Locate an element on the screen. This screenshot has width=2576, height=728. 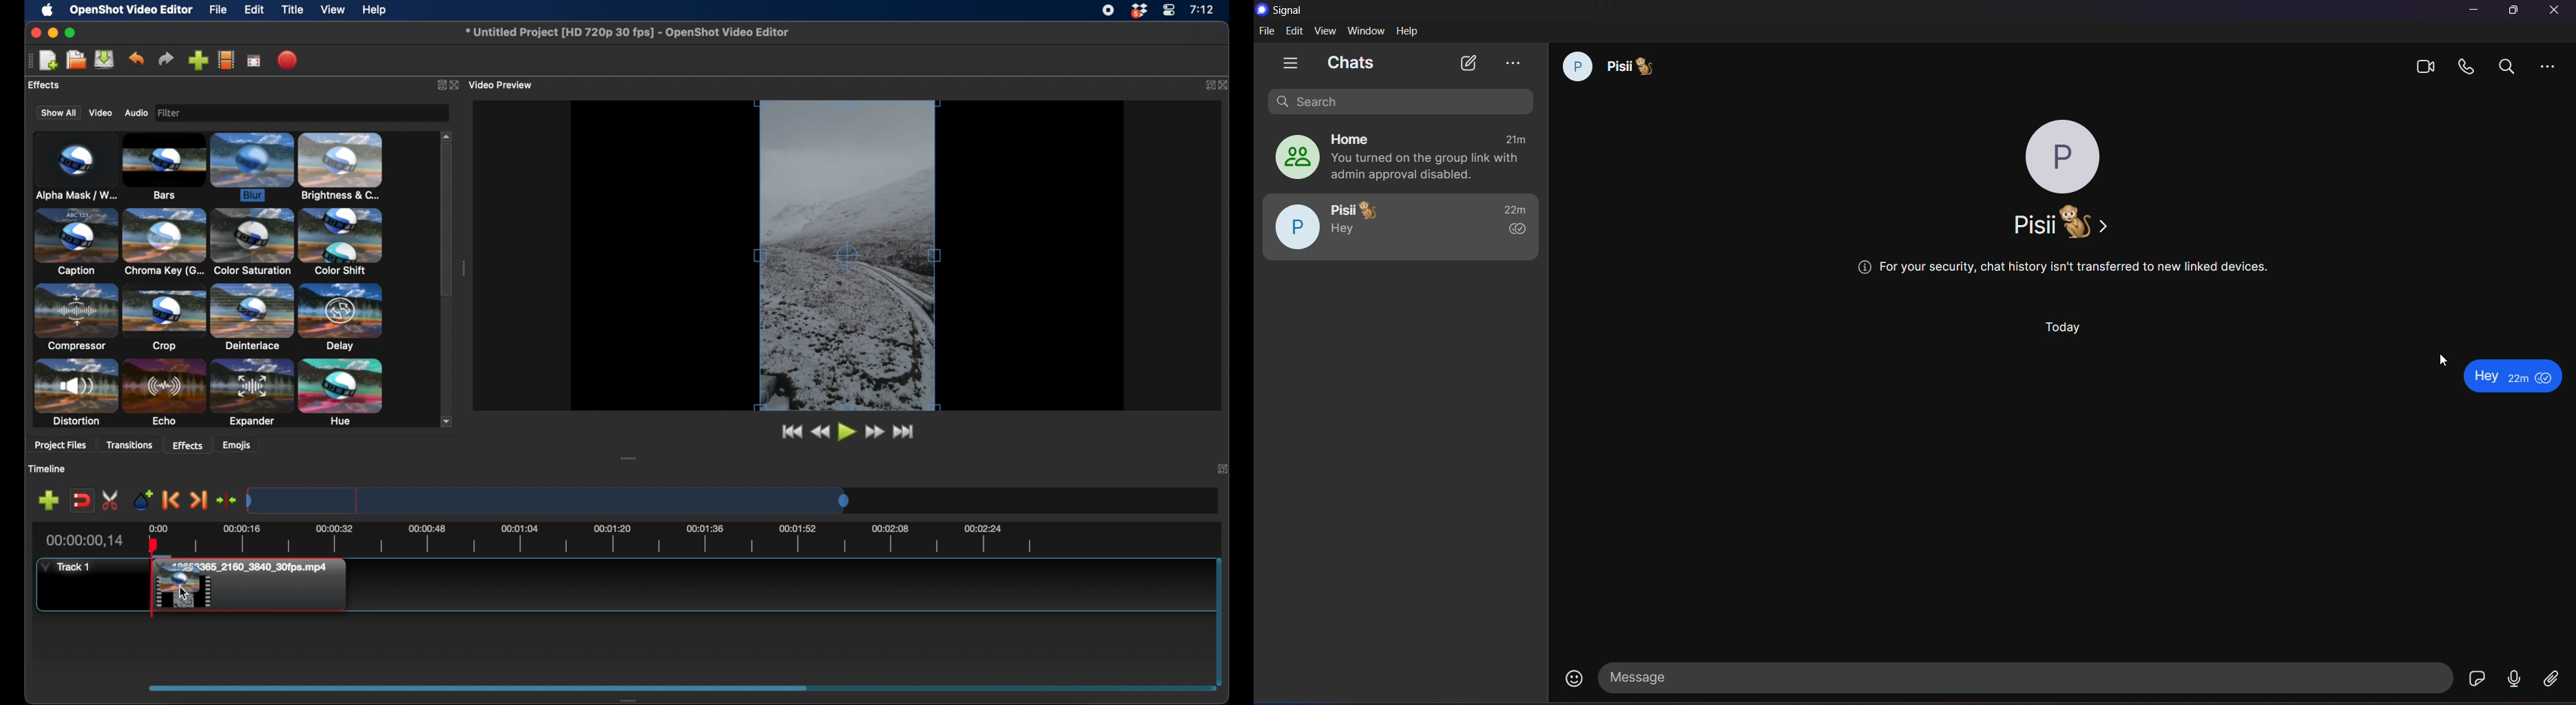
brightness & contrast is located at coordinates (341, 166).